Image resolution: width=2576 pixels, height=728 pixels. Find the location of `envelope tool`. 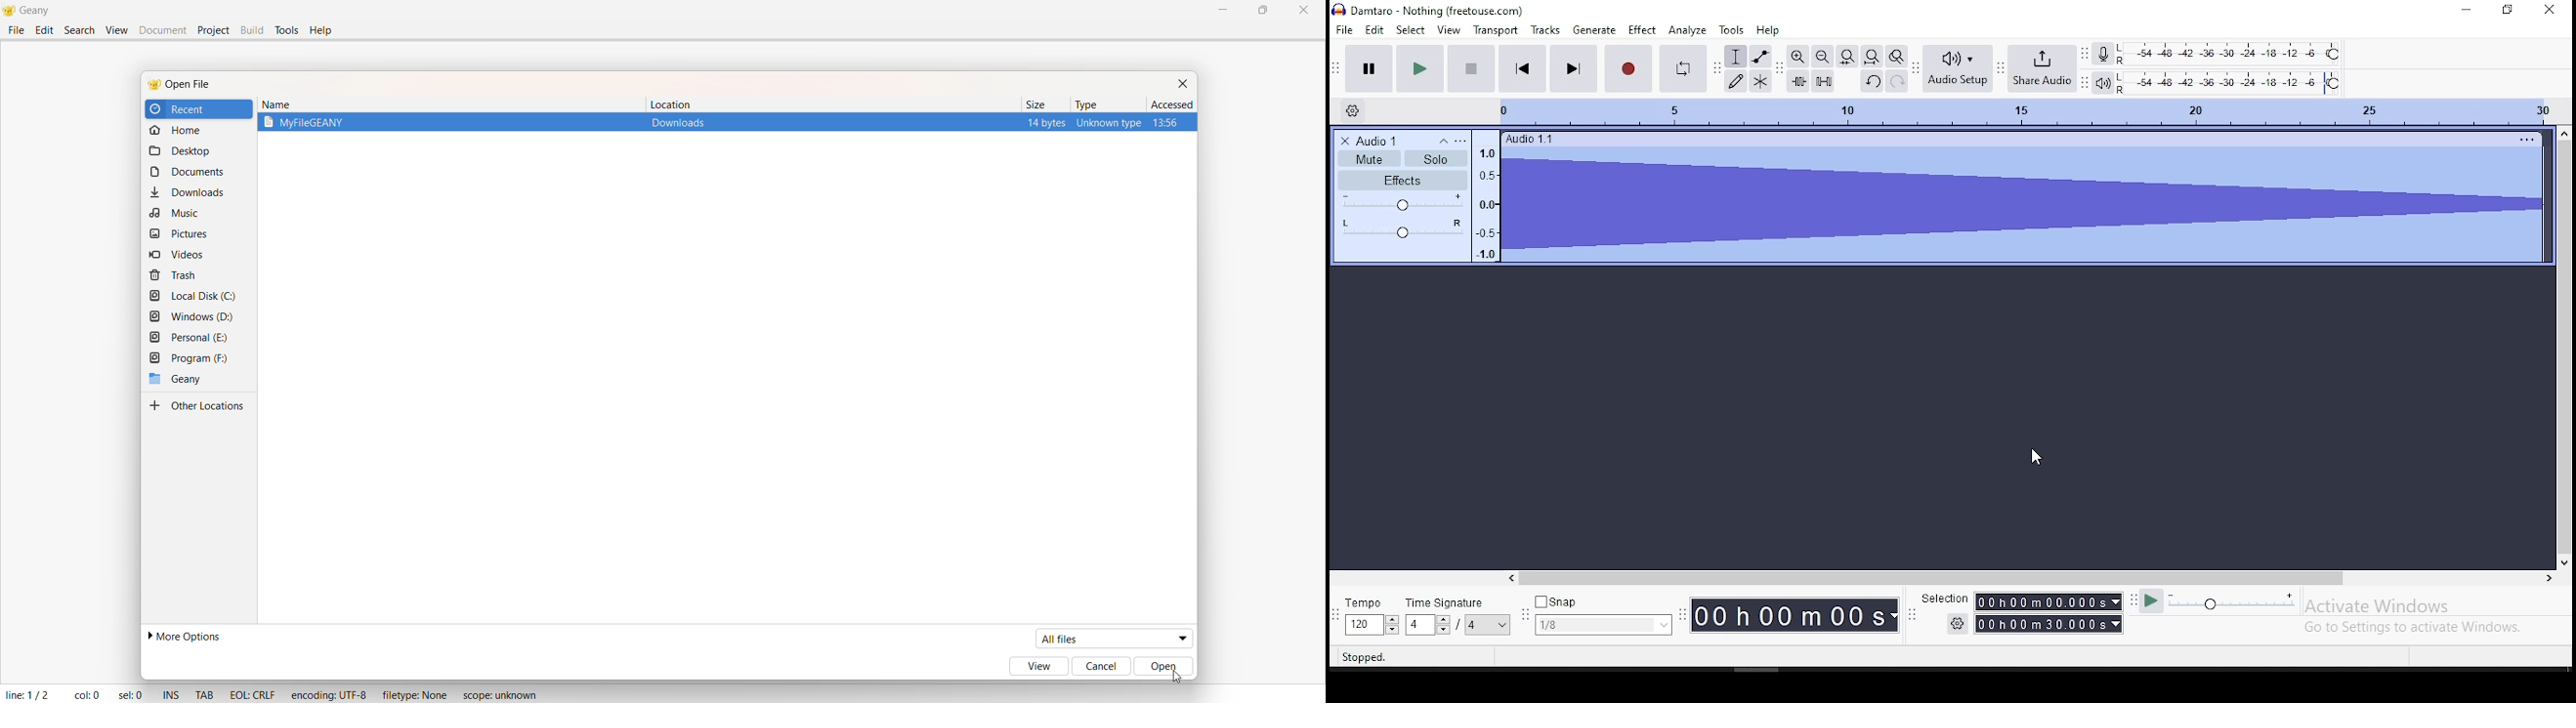

envelope tool is located at coordinates (1761, 57).